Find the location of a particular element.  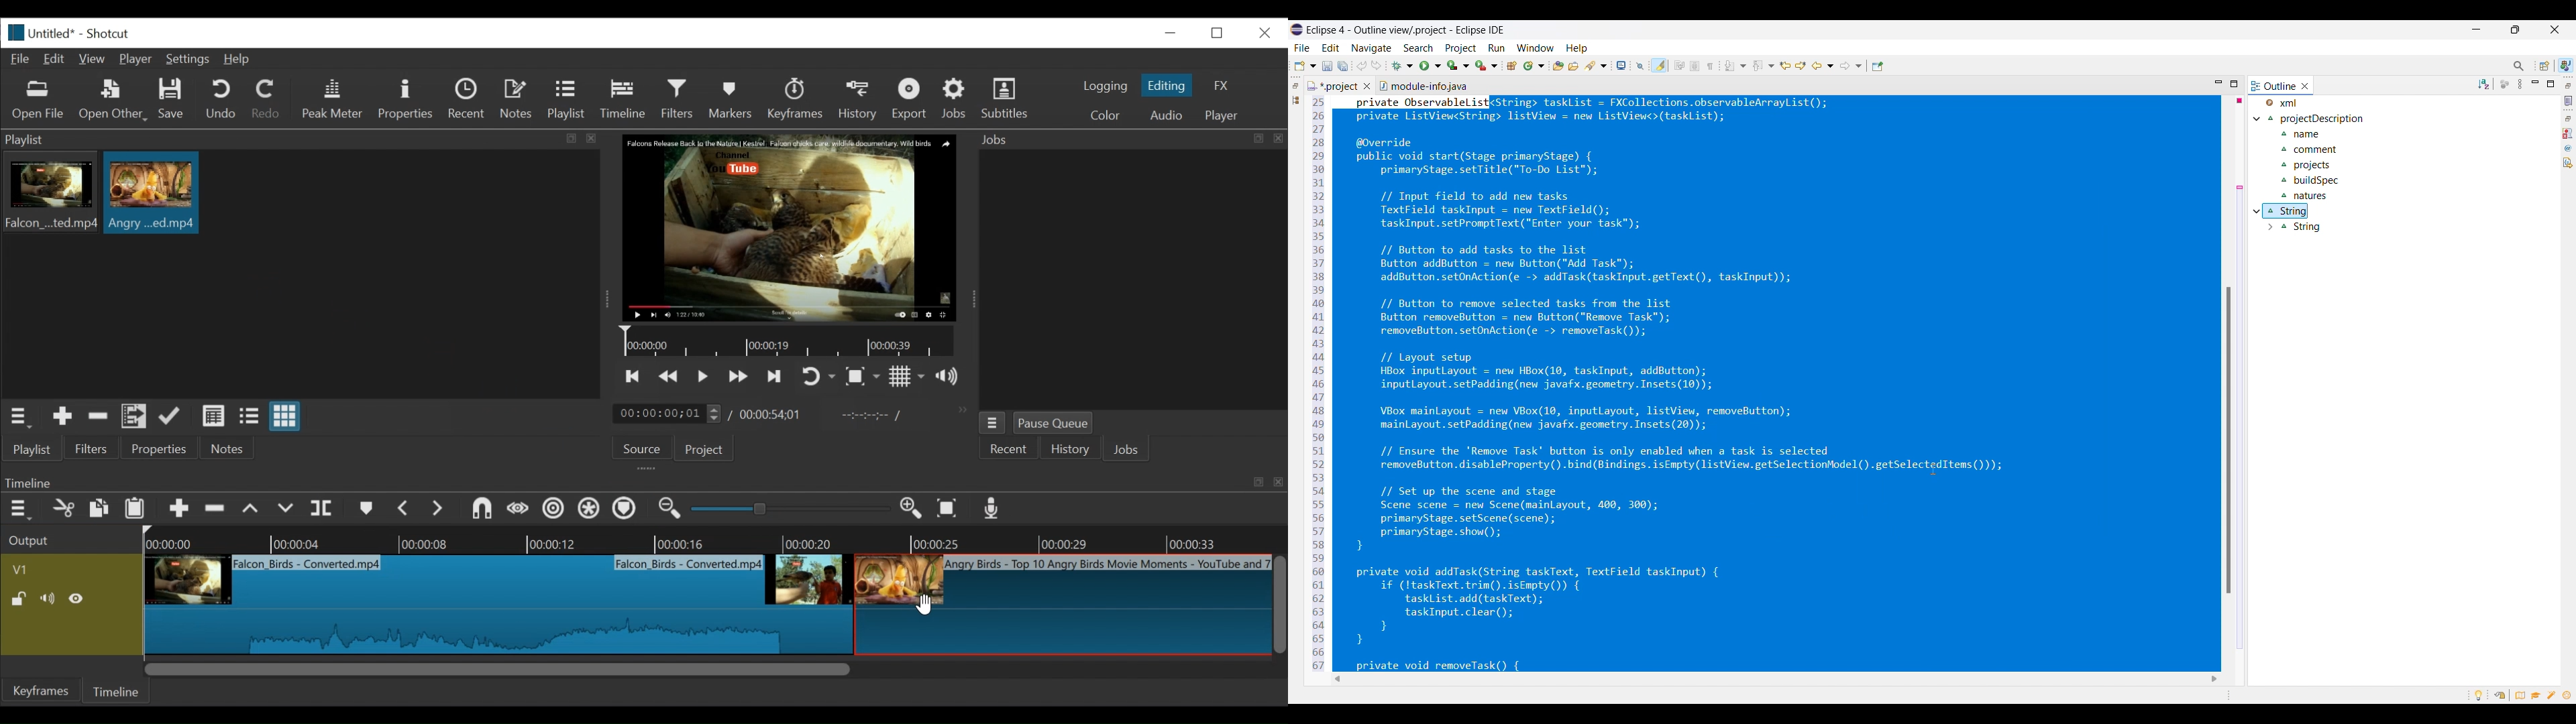

lift is located at coordinates (252, 510).